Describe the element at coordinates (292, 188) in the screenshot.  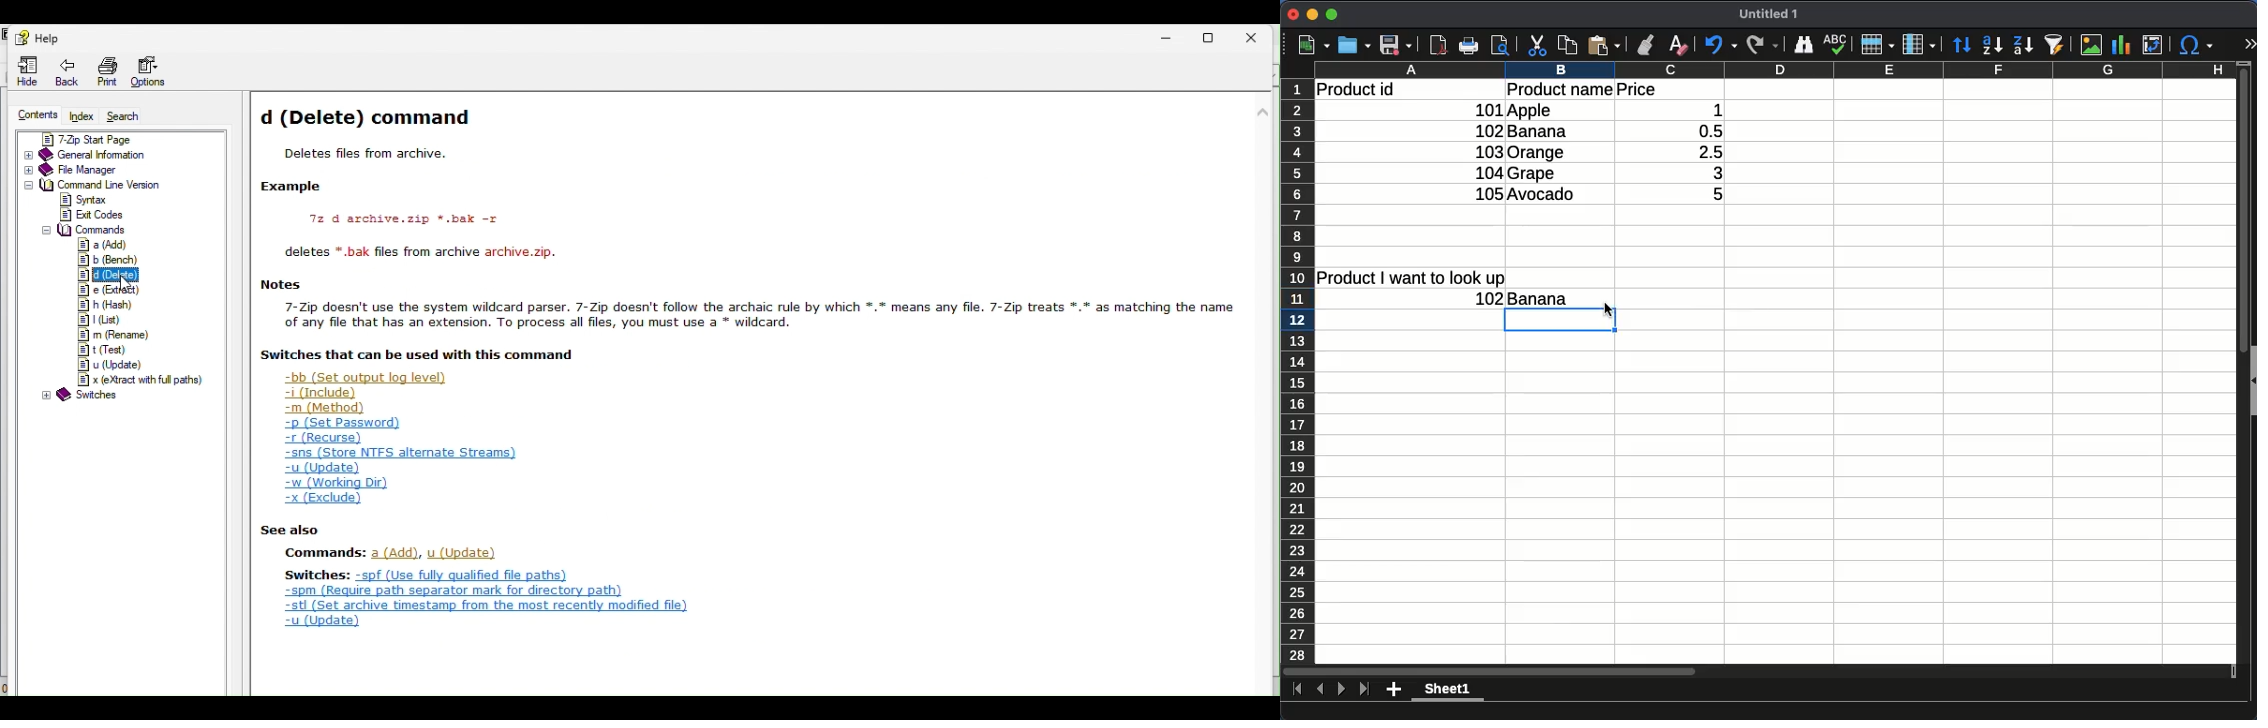
I see `Example` at that location.